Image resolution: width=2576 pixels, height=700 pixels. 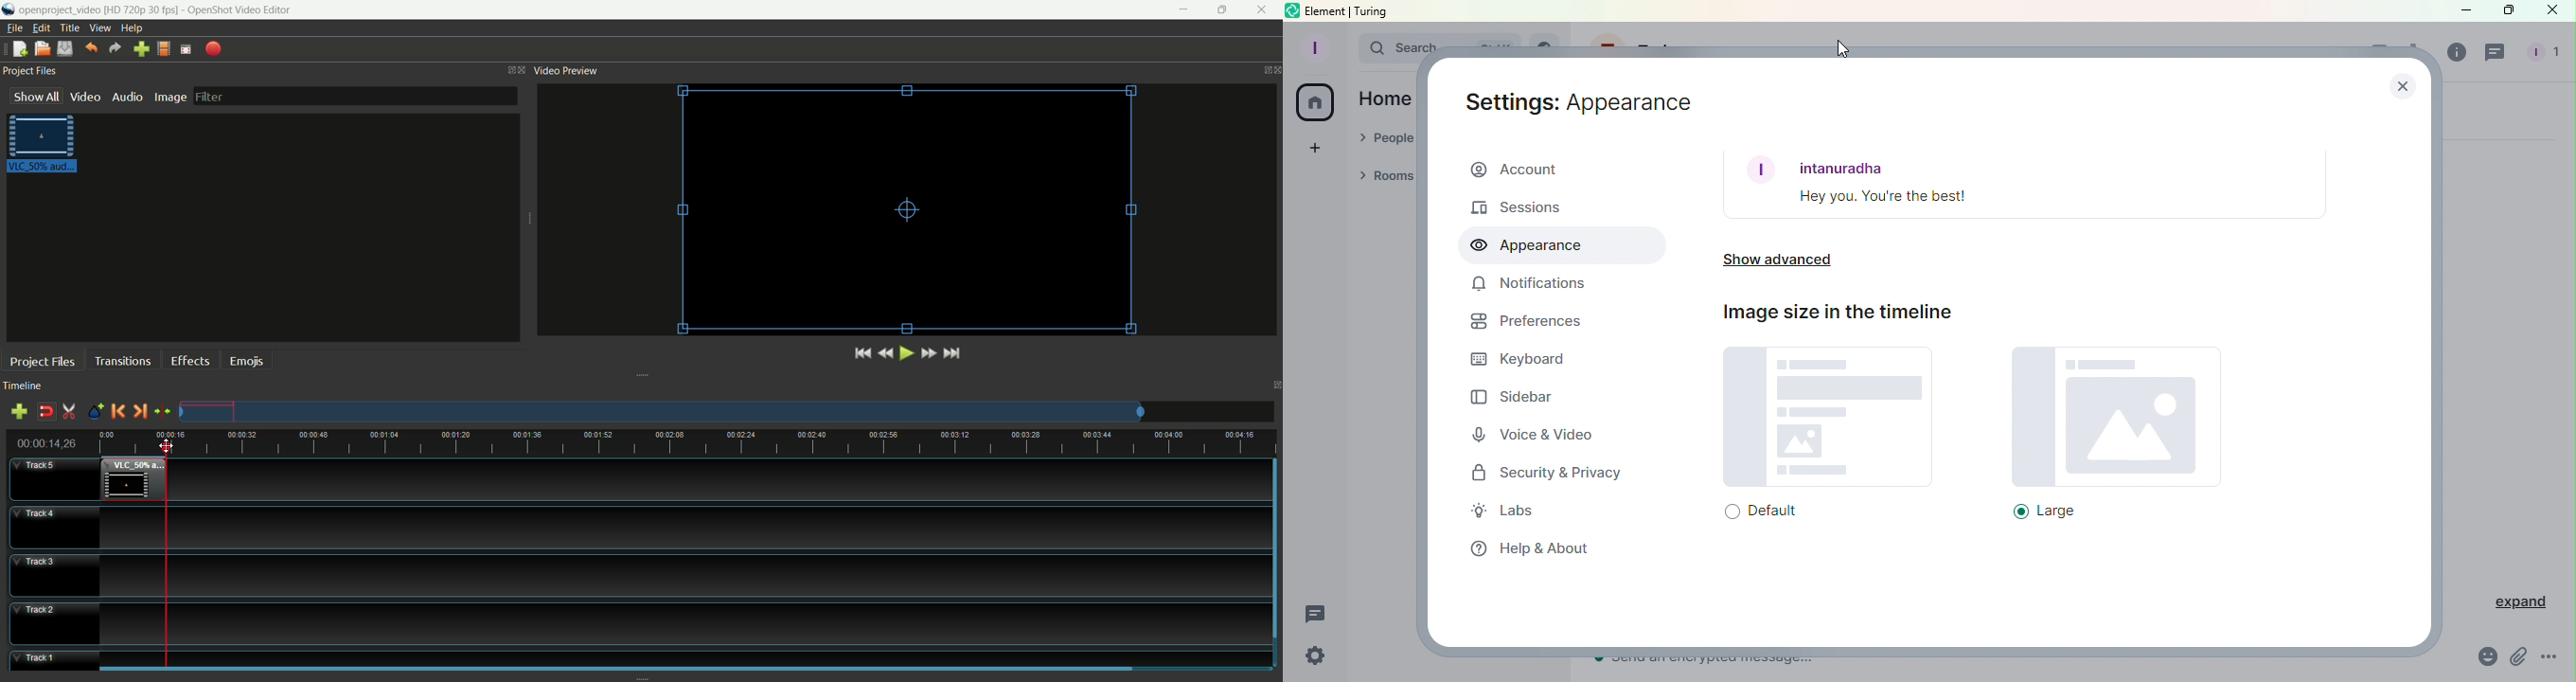 I want to click on image, so click(x=170, y=95).